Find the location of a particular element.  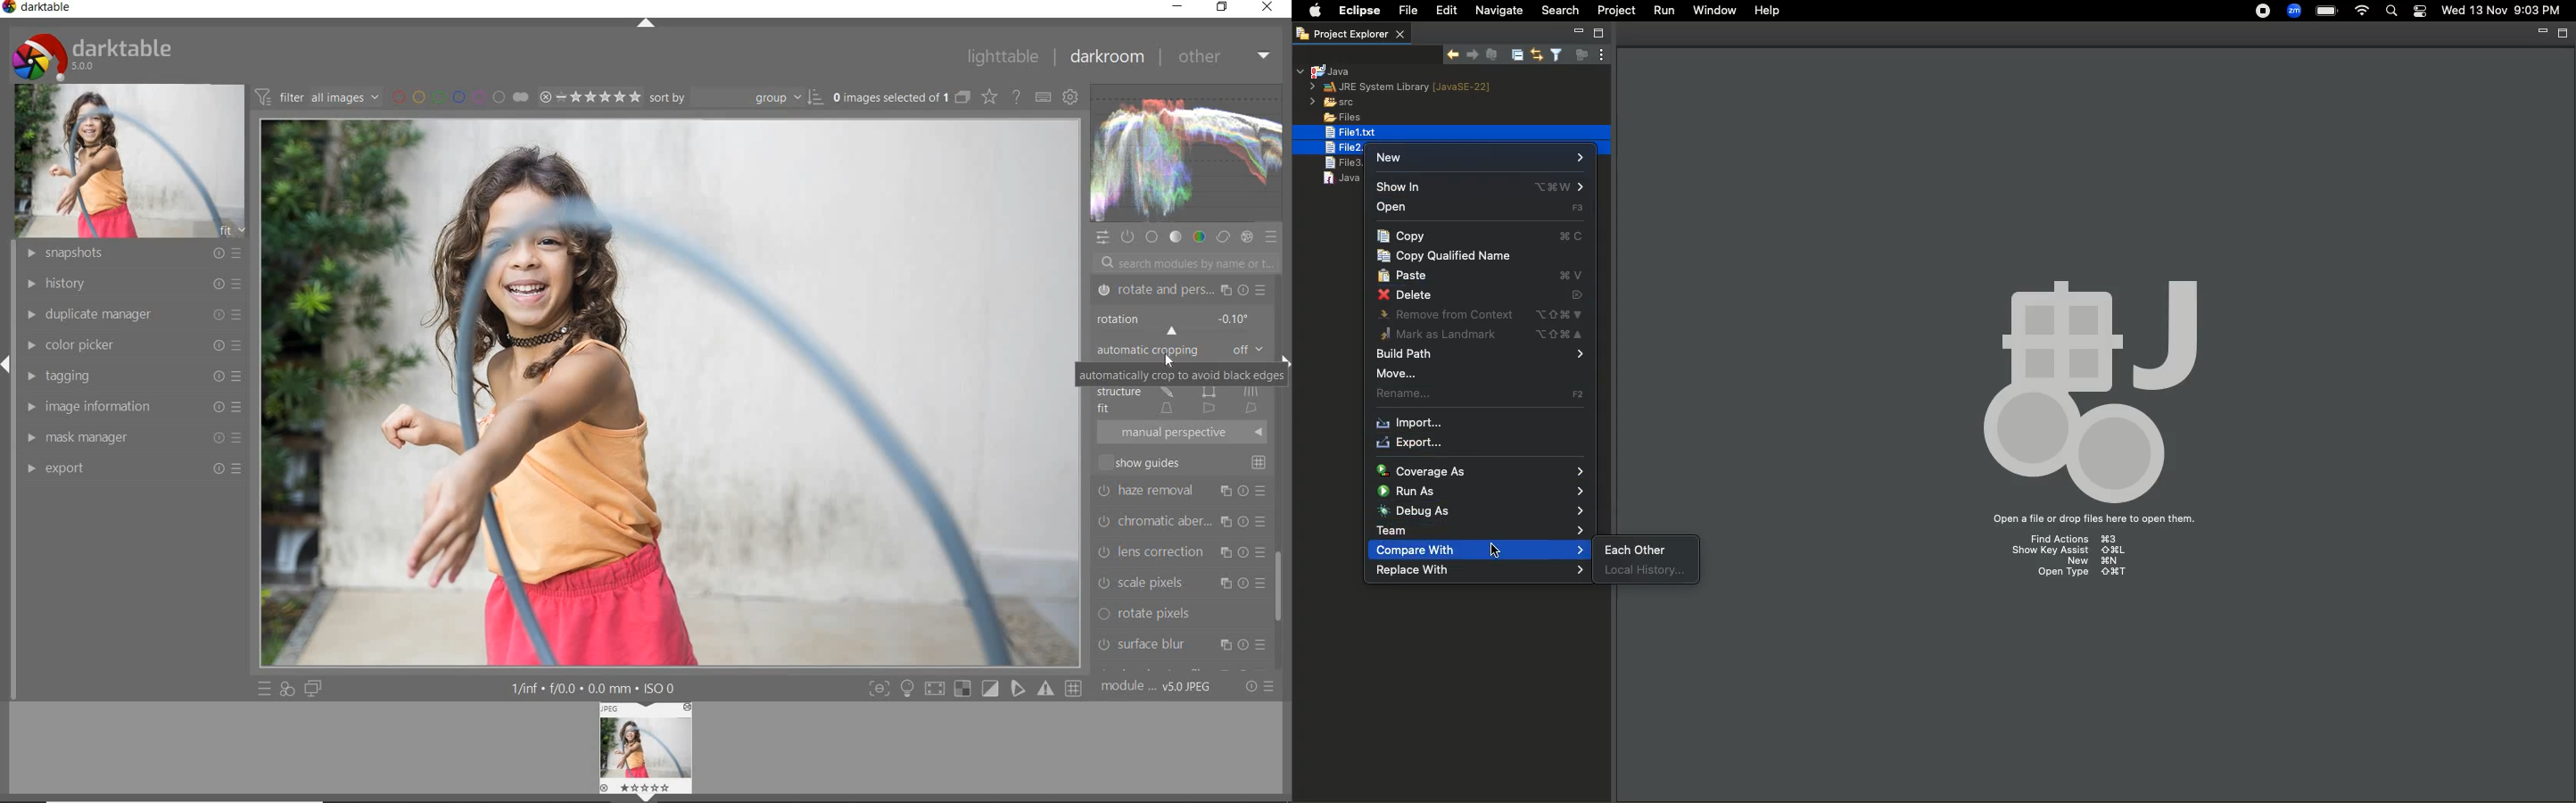

lens correction is located at coordinates (1181, 550).